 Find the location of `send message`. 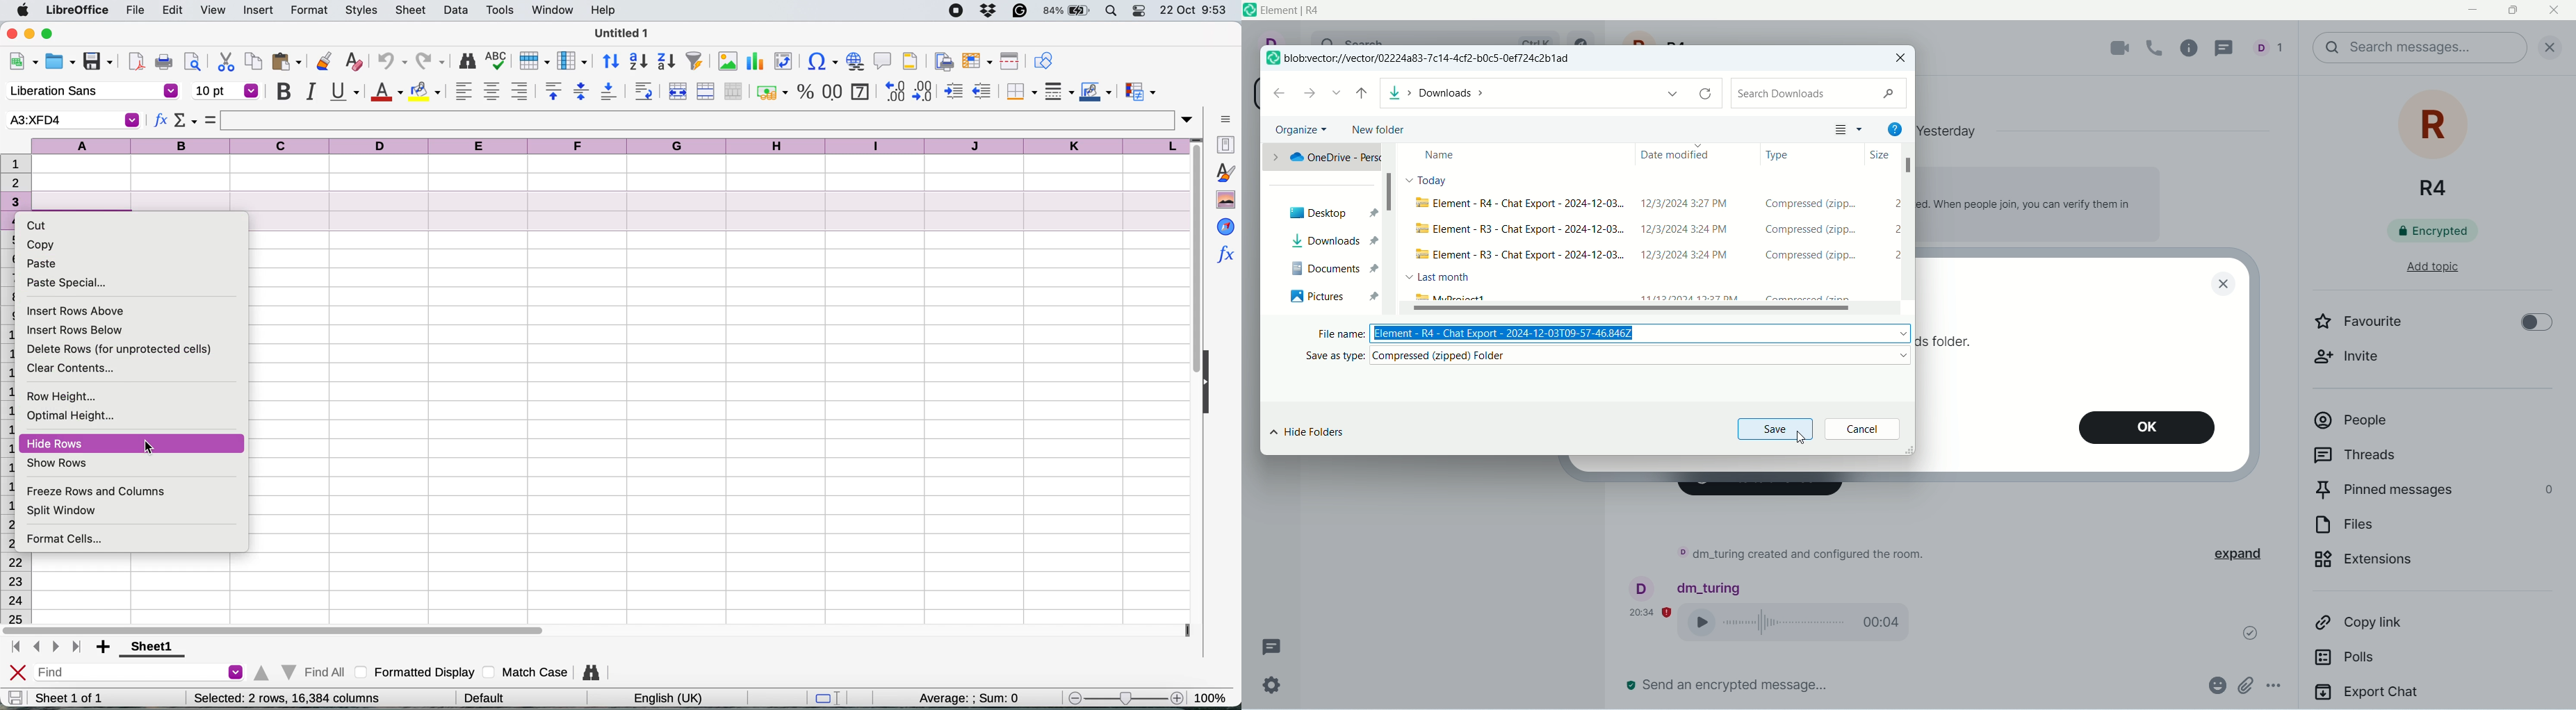

send message is located at coordinates (1729, 685).